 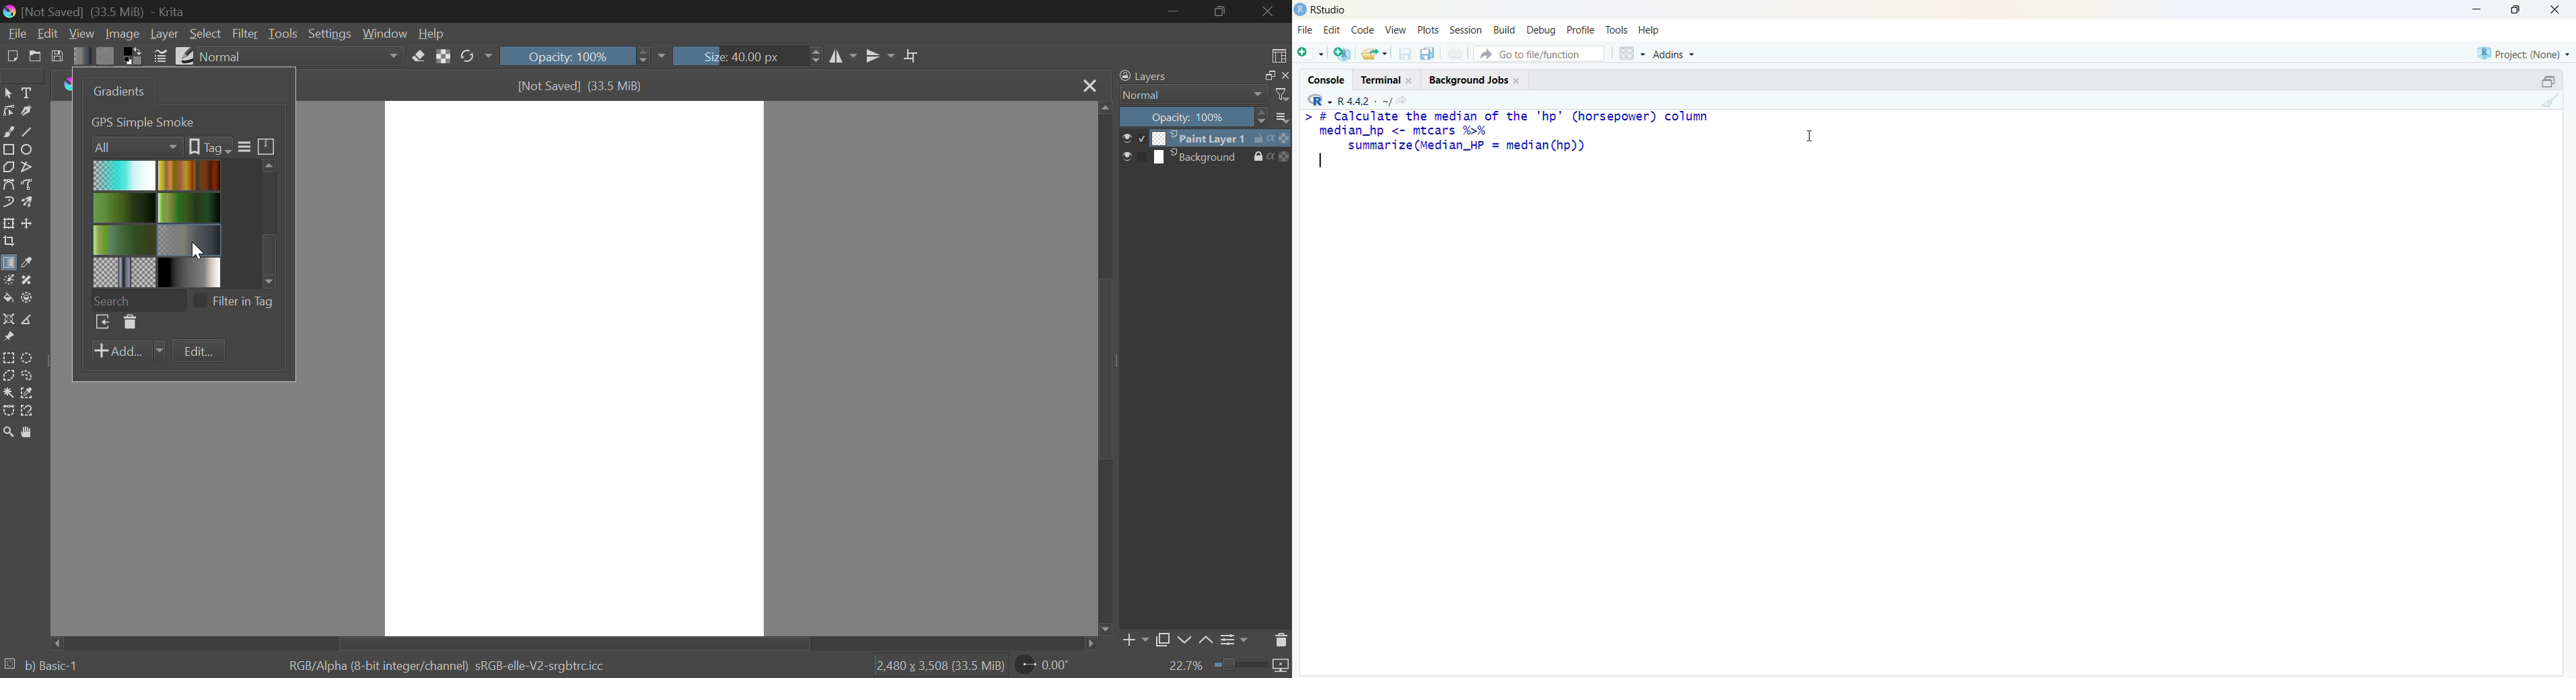 I want to click on terminal, so click(x=1382, y=80).